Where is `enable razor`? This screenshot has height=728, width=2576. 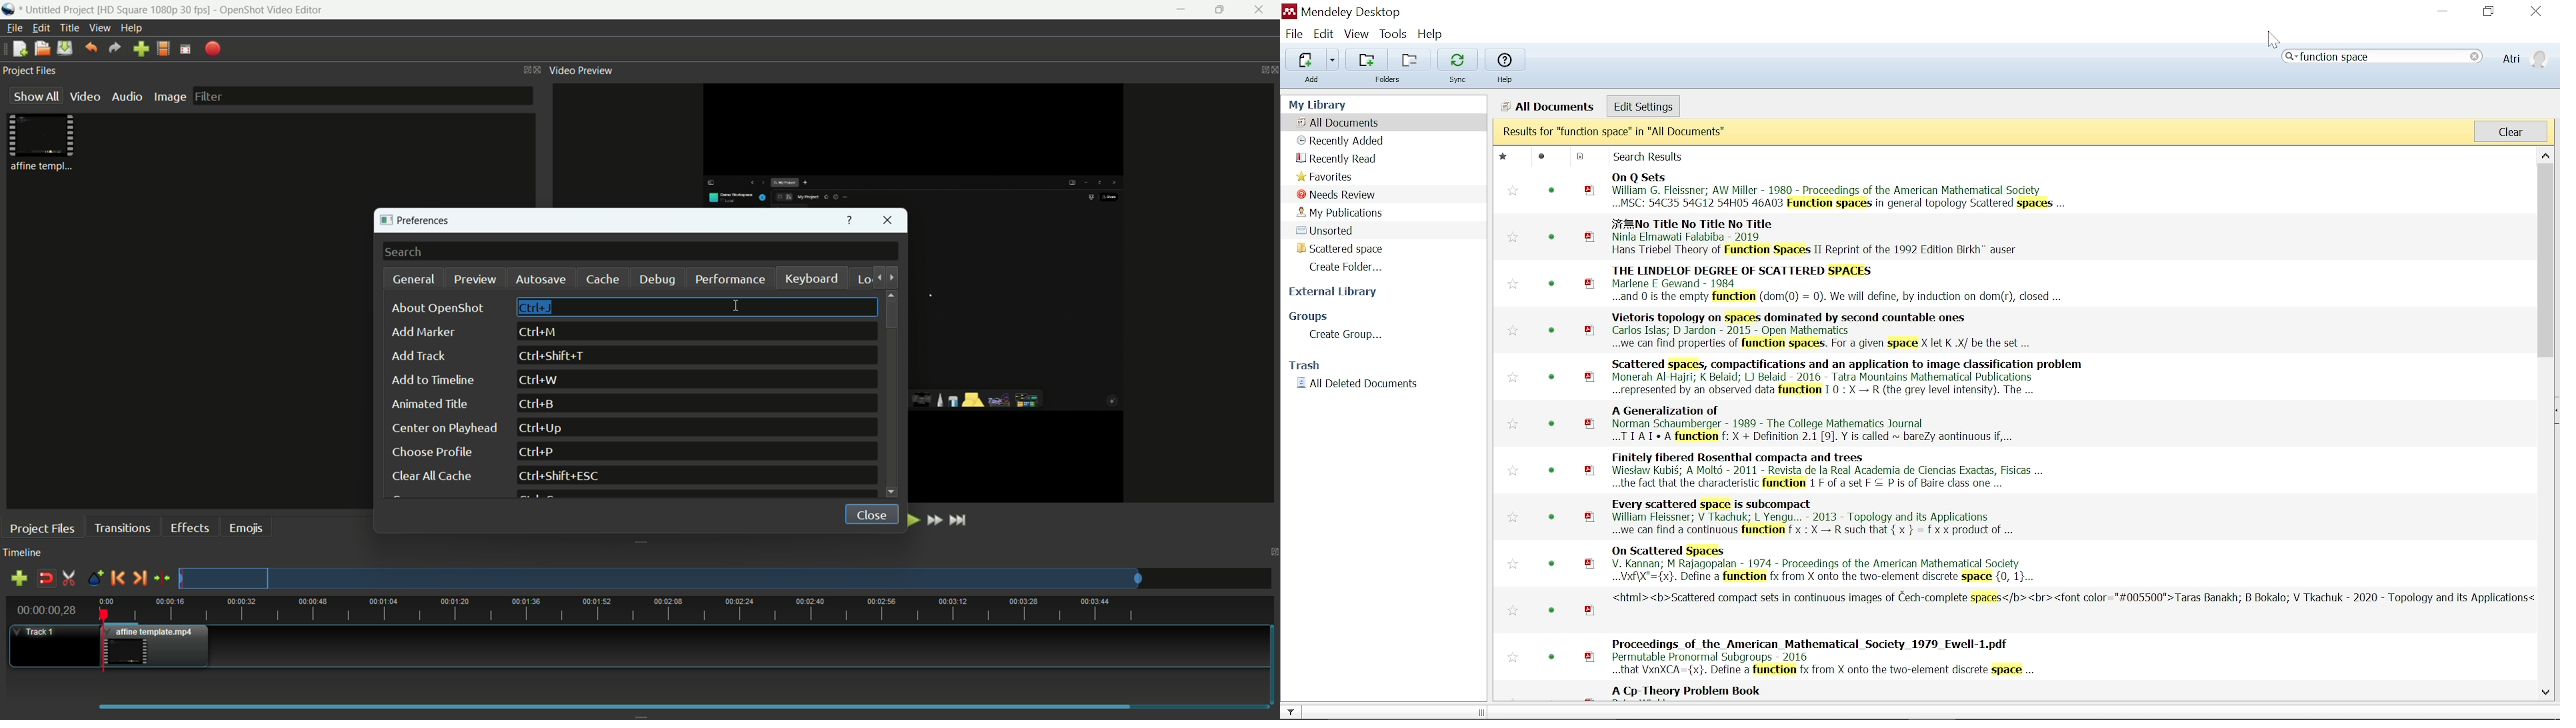
enable razor is located at coordinates (69, 579).